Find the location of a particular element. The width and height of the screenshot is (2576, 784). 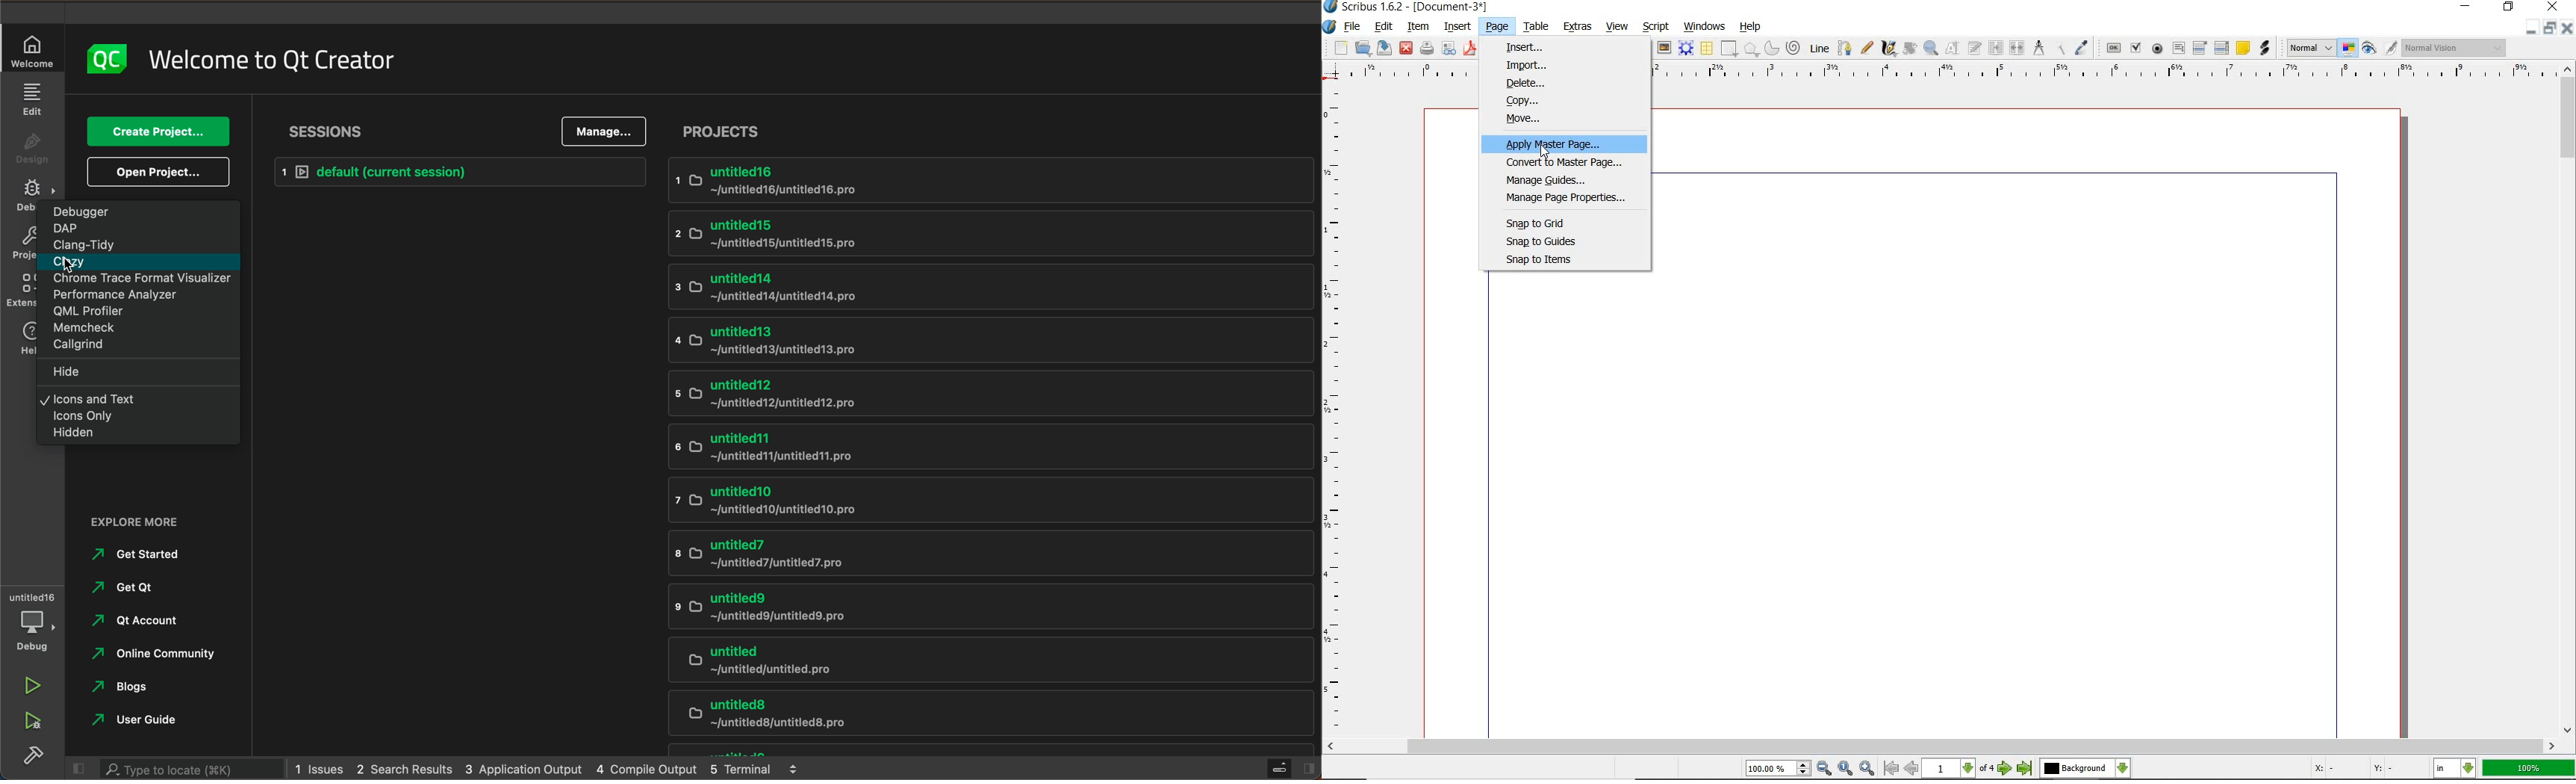

visual appearance of the display: Normal Vision is located at coordinates (2456, 48).